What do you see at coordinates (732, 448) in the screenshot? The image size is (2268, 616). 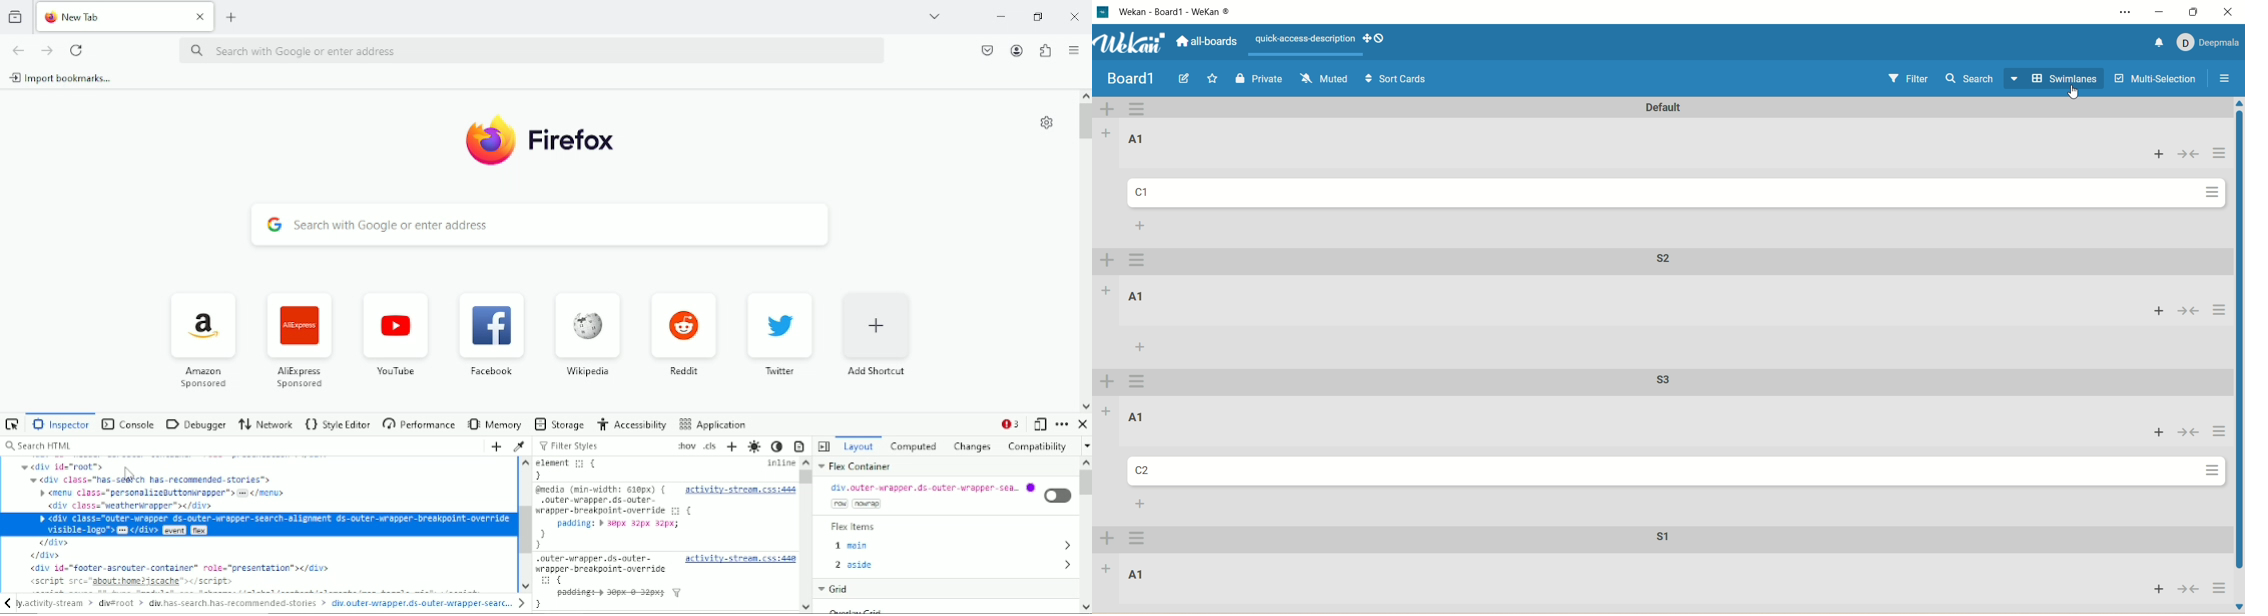 I see `Add new rule` at bounding box center [732, 448].